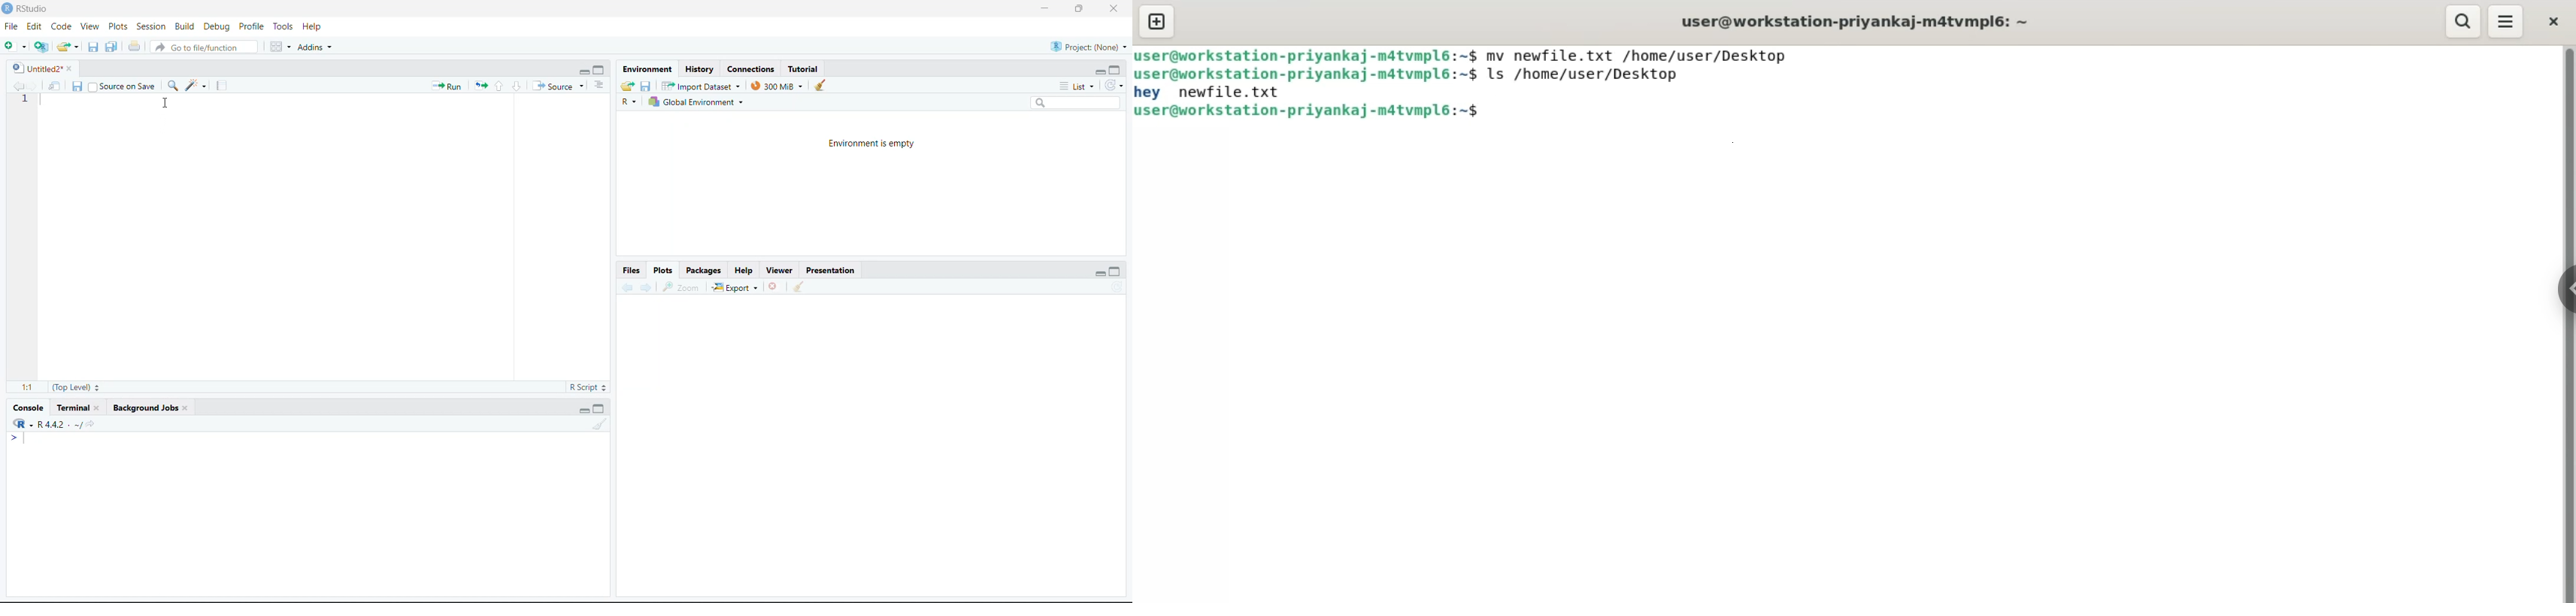  Describe the element at coordinates (15, 47) in the screenshot. I see `new file` at that location.